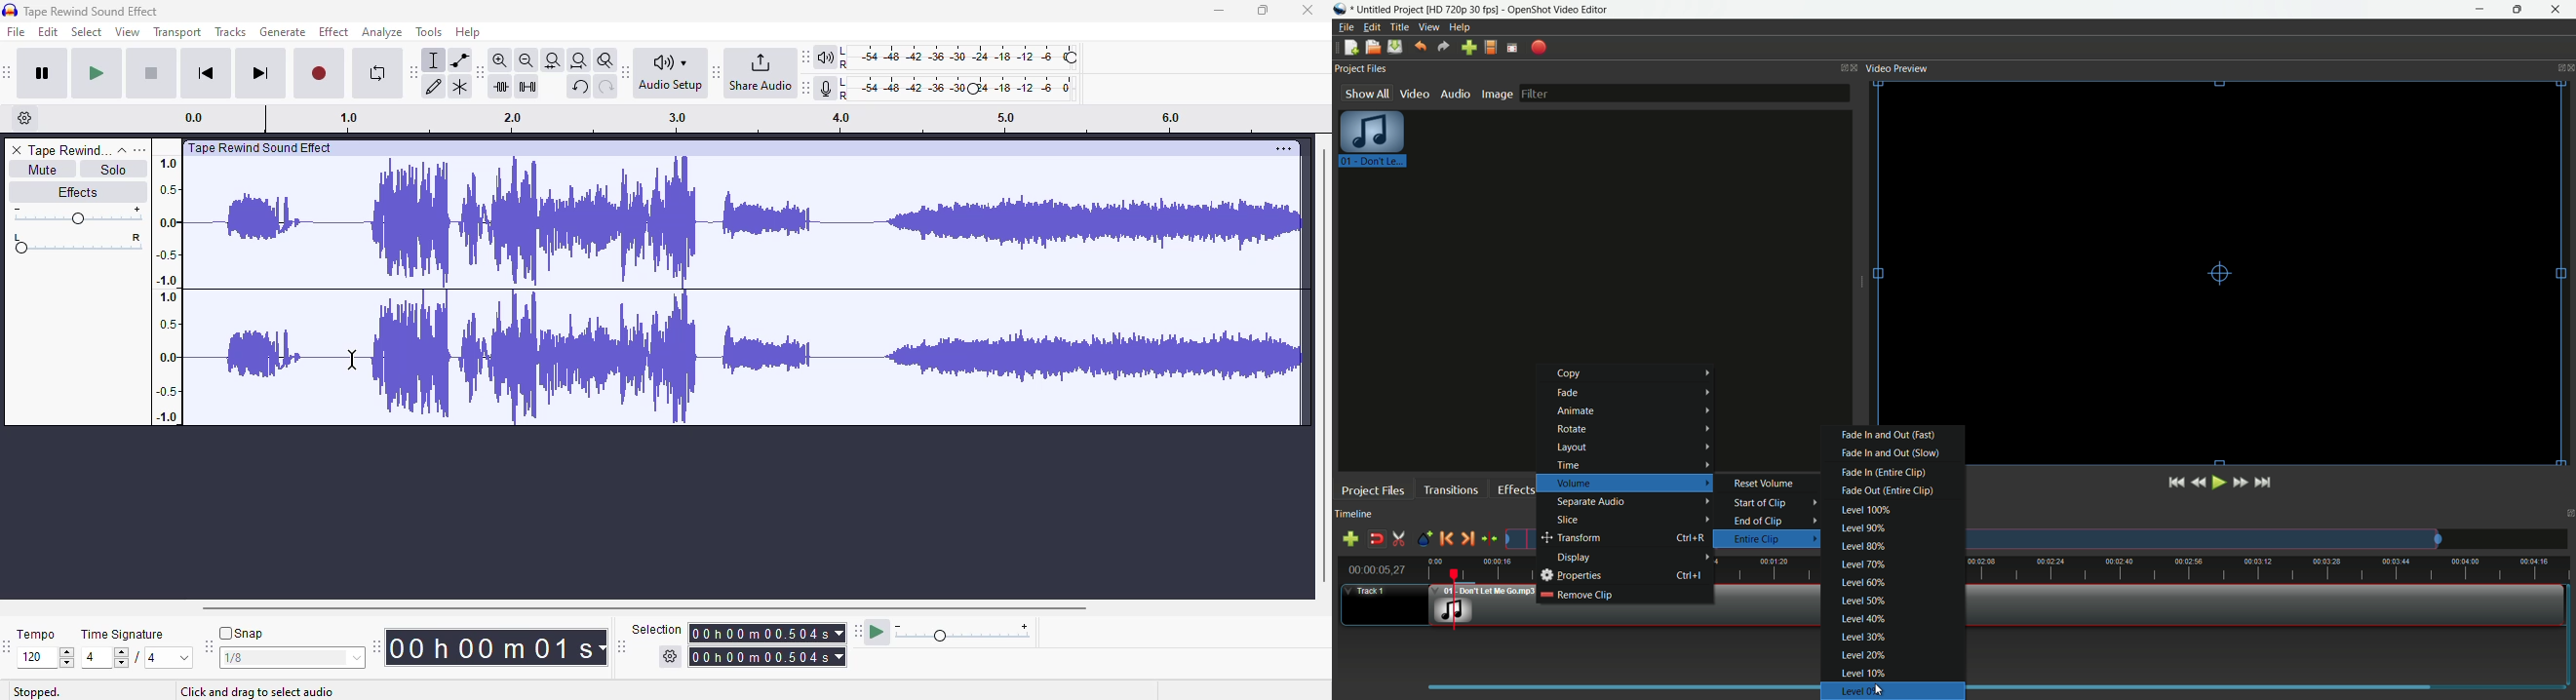 The height and width of the screenshot is (700, 2576). What do you see at coordinates (382, 32) in the screenshot?
I see `analyze` at bounding box center [382, 32].